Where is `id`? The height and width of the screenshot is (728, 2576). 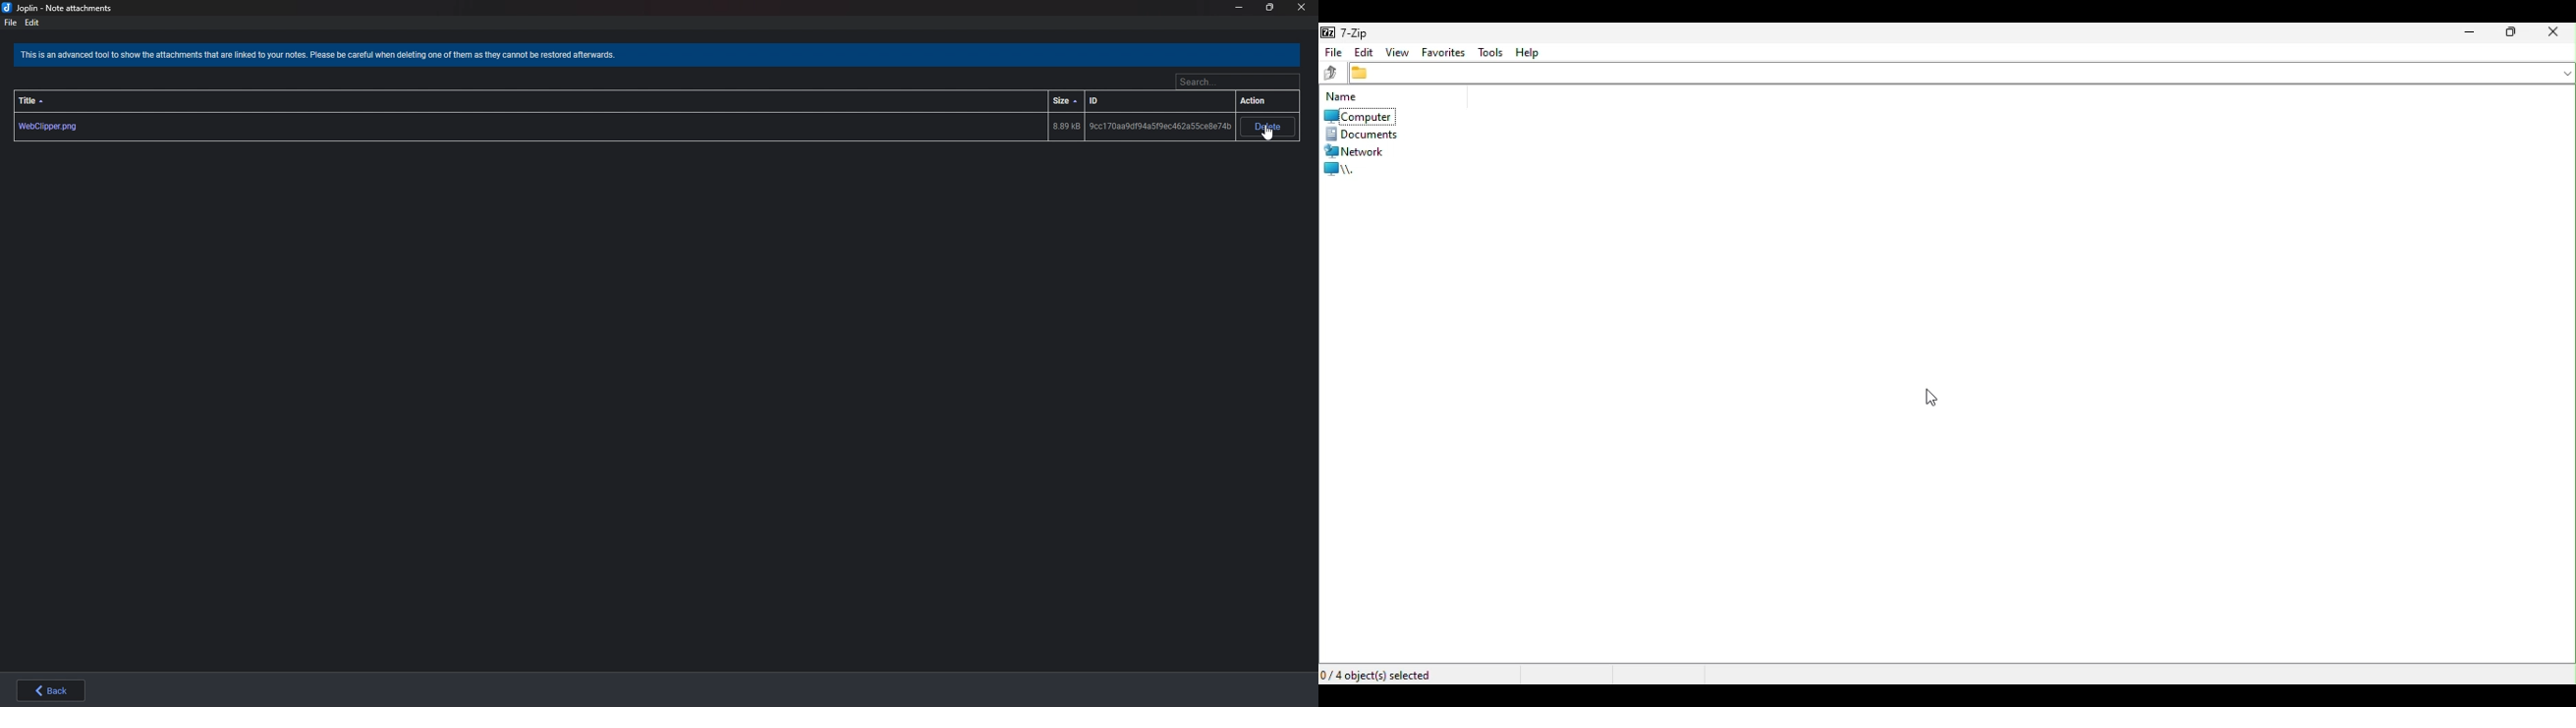 id is located at coordinates (1100, 101).